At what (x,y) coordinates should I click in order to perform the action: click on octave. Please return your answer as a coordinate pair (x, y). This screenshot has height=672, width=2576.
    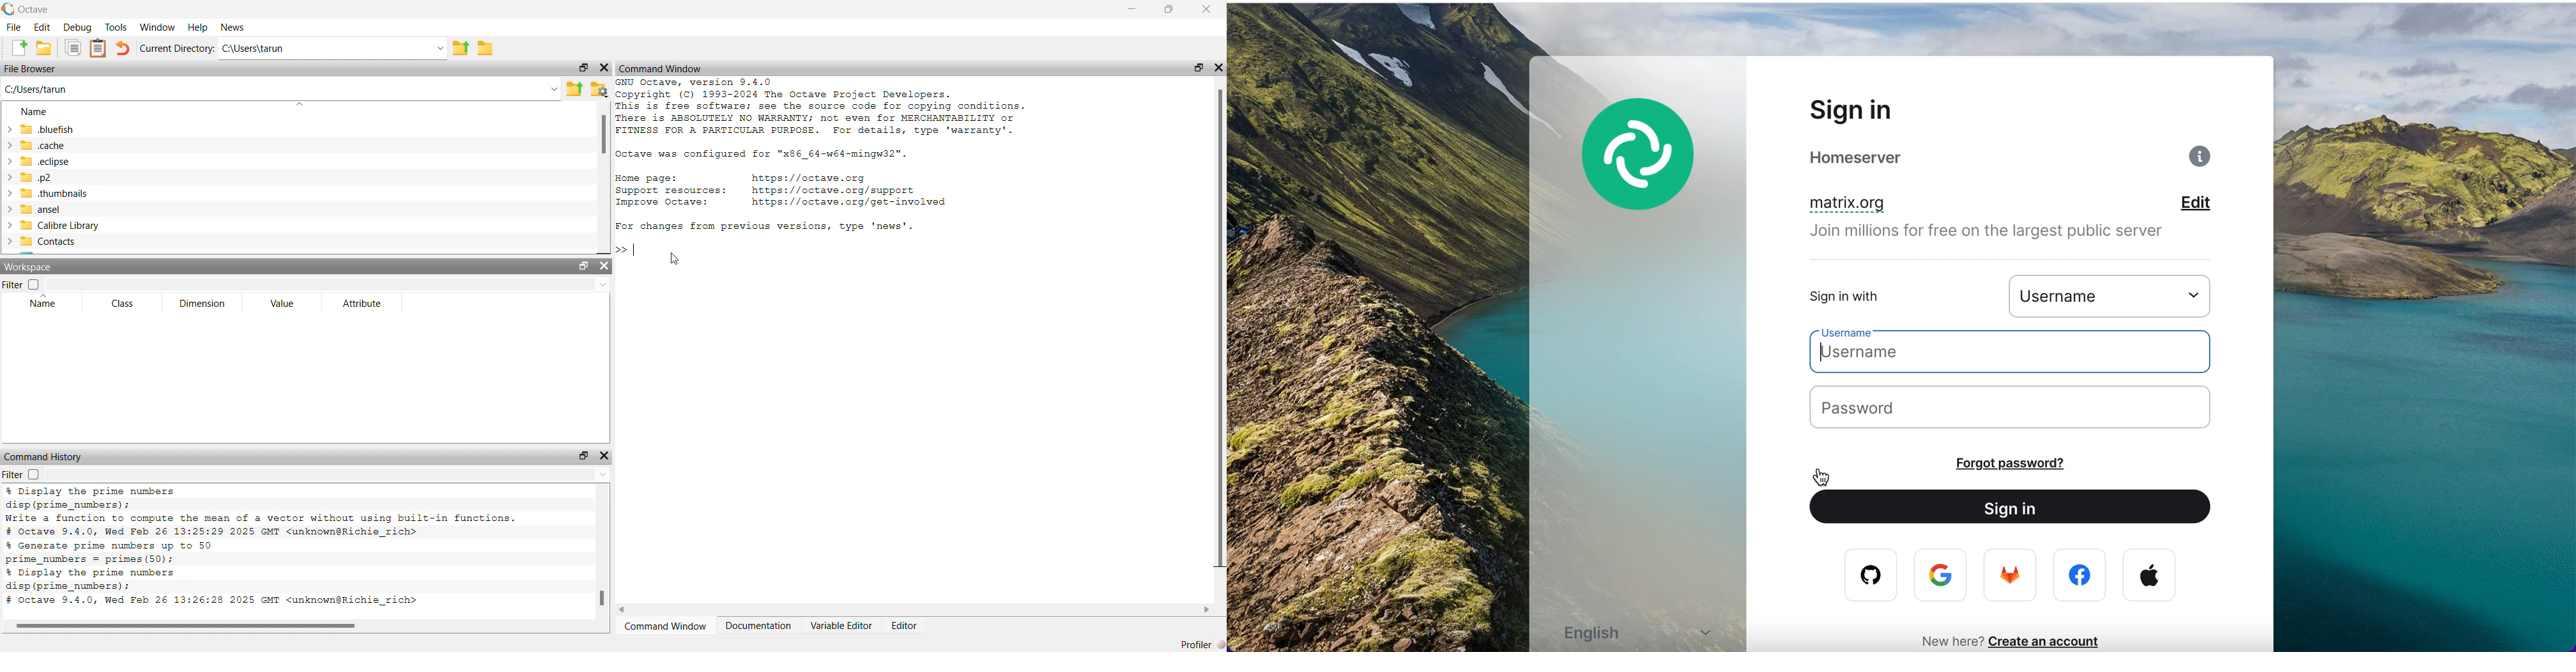
    Looking at the image, I should click on (36, 10).